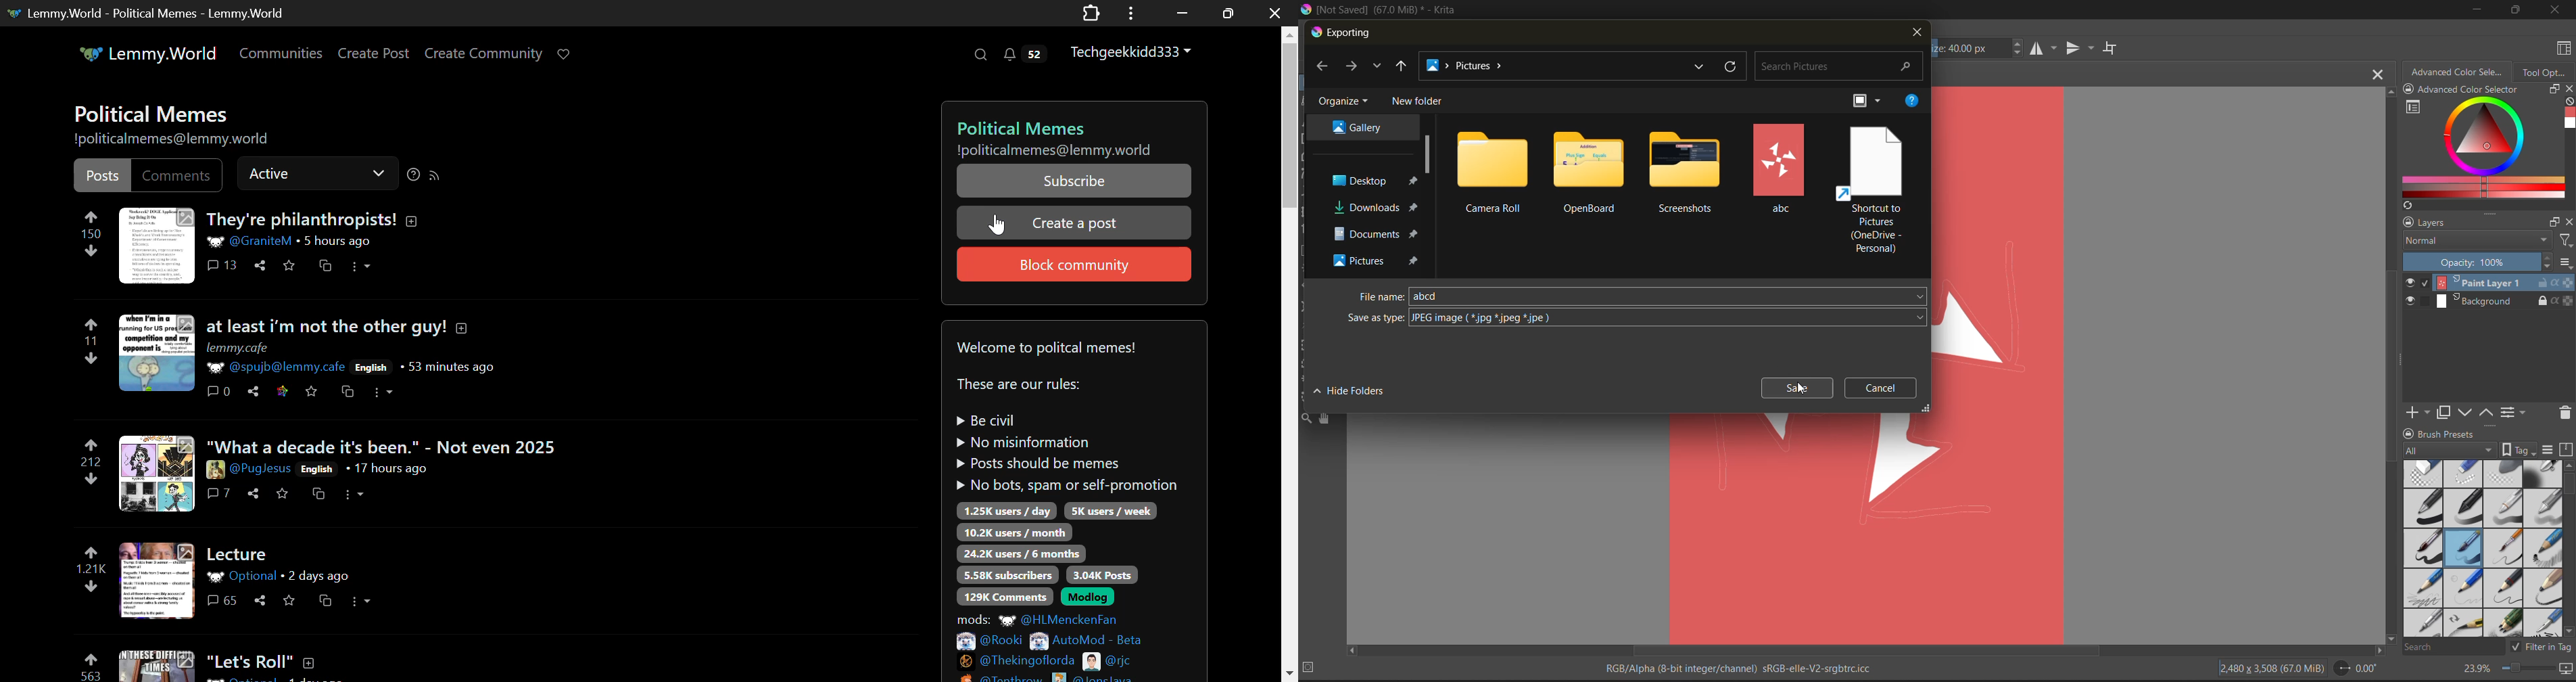 This screenshot has width=2576, height=700. I want to click on layer, so click(2487, 300).